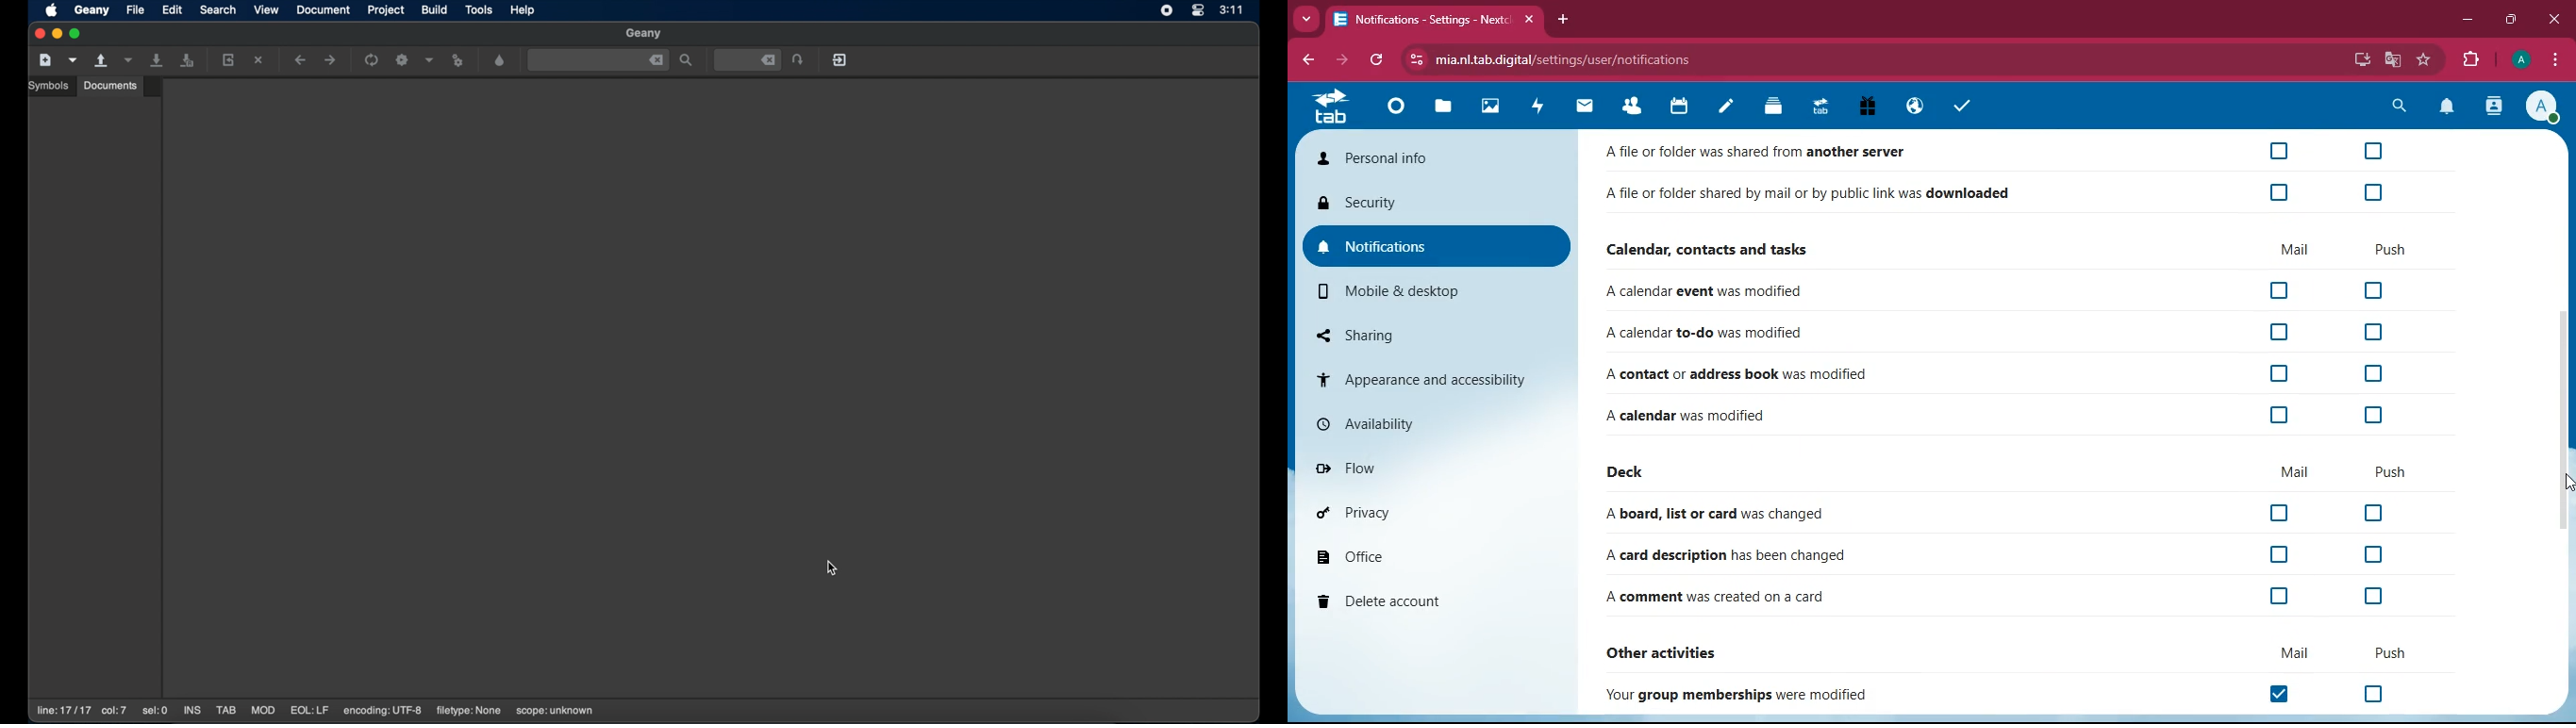  What do you see at coordinates (2495, 106) in the screenshot?
I see `activity` at bounding box center [2495, 106].